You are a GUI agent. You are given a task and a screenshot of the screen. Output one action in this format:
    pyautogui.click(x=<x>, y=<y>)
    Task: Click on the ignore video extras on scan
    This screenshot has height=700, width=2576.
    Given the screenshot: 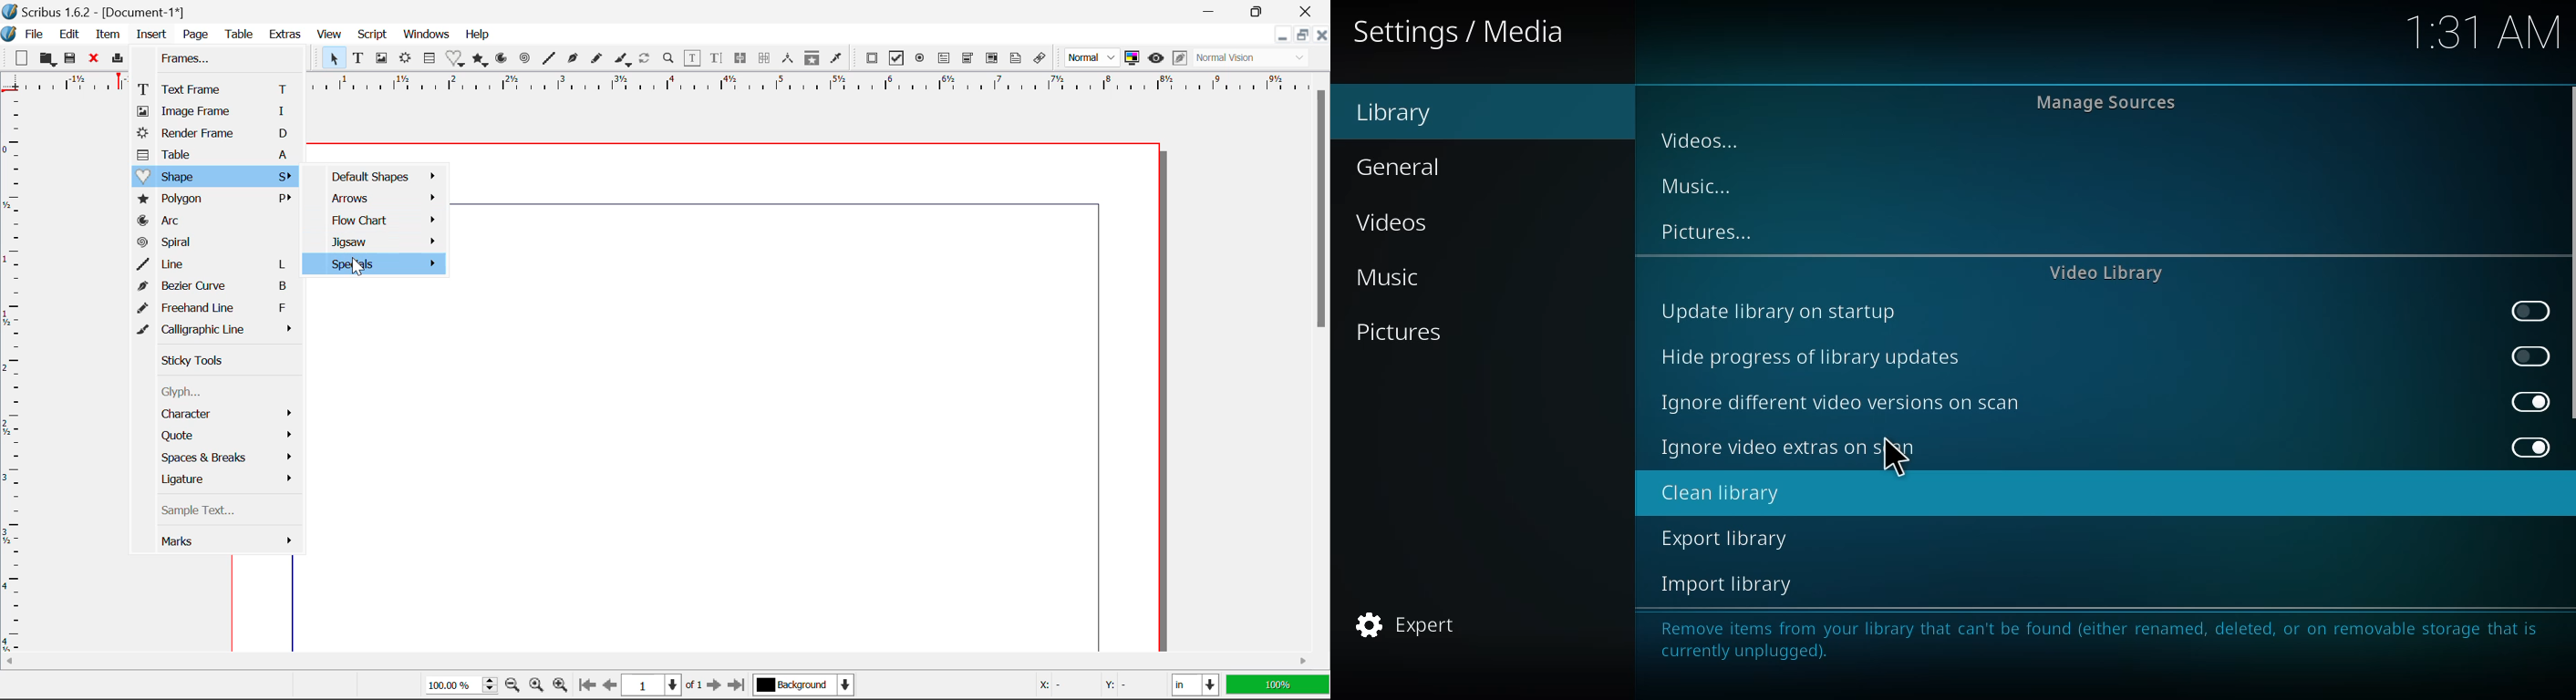 What is the action you would take?
    pyautogui.click(x=1788, y=446)
    